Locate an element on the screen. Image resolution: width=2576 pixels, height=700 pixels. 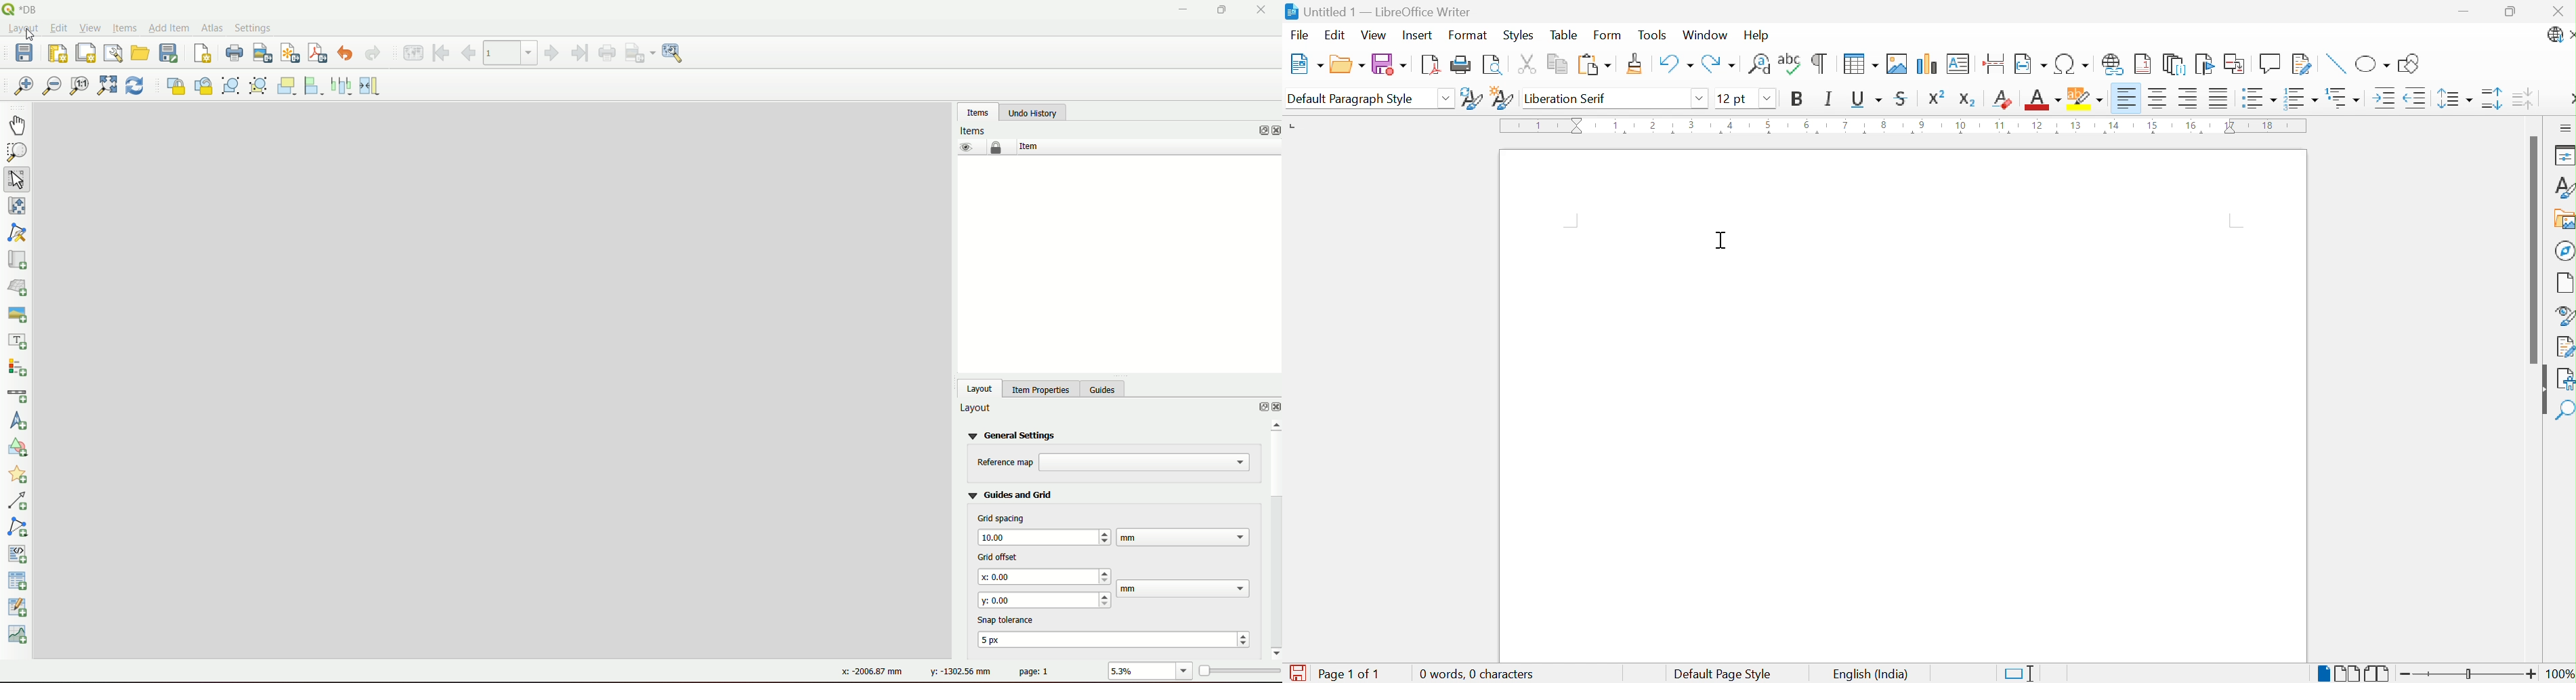
snap tolerance is located at coordinates (1009, 619).